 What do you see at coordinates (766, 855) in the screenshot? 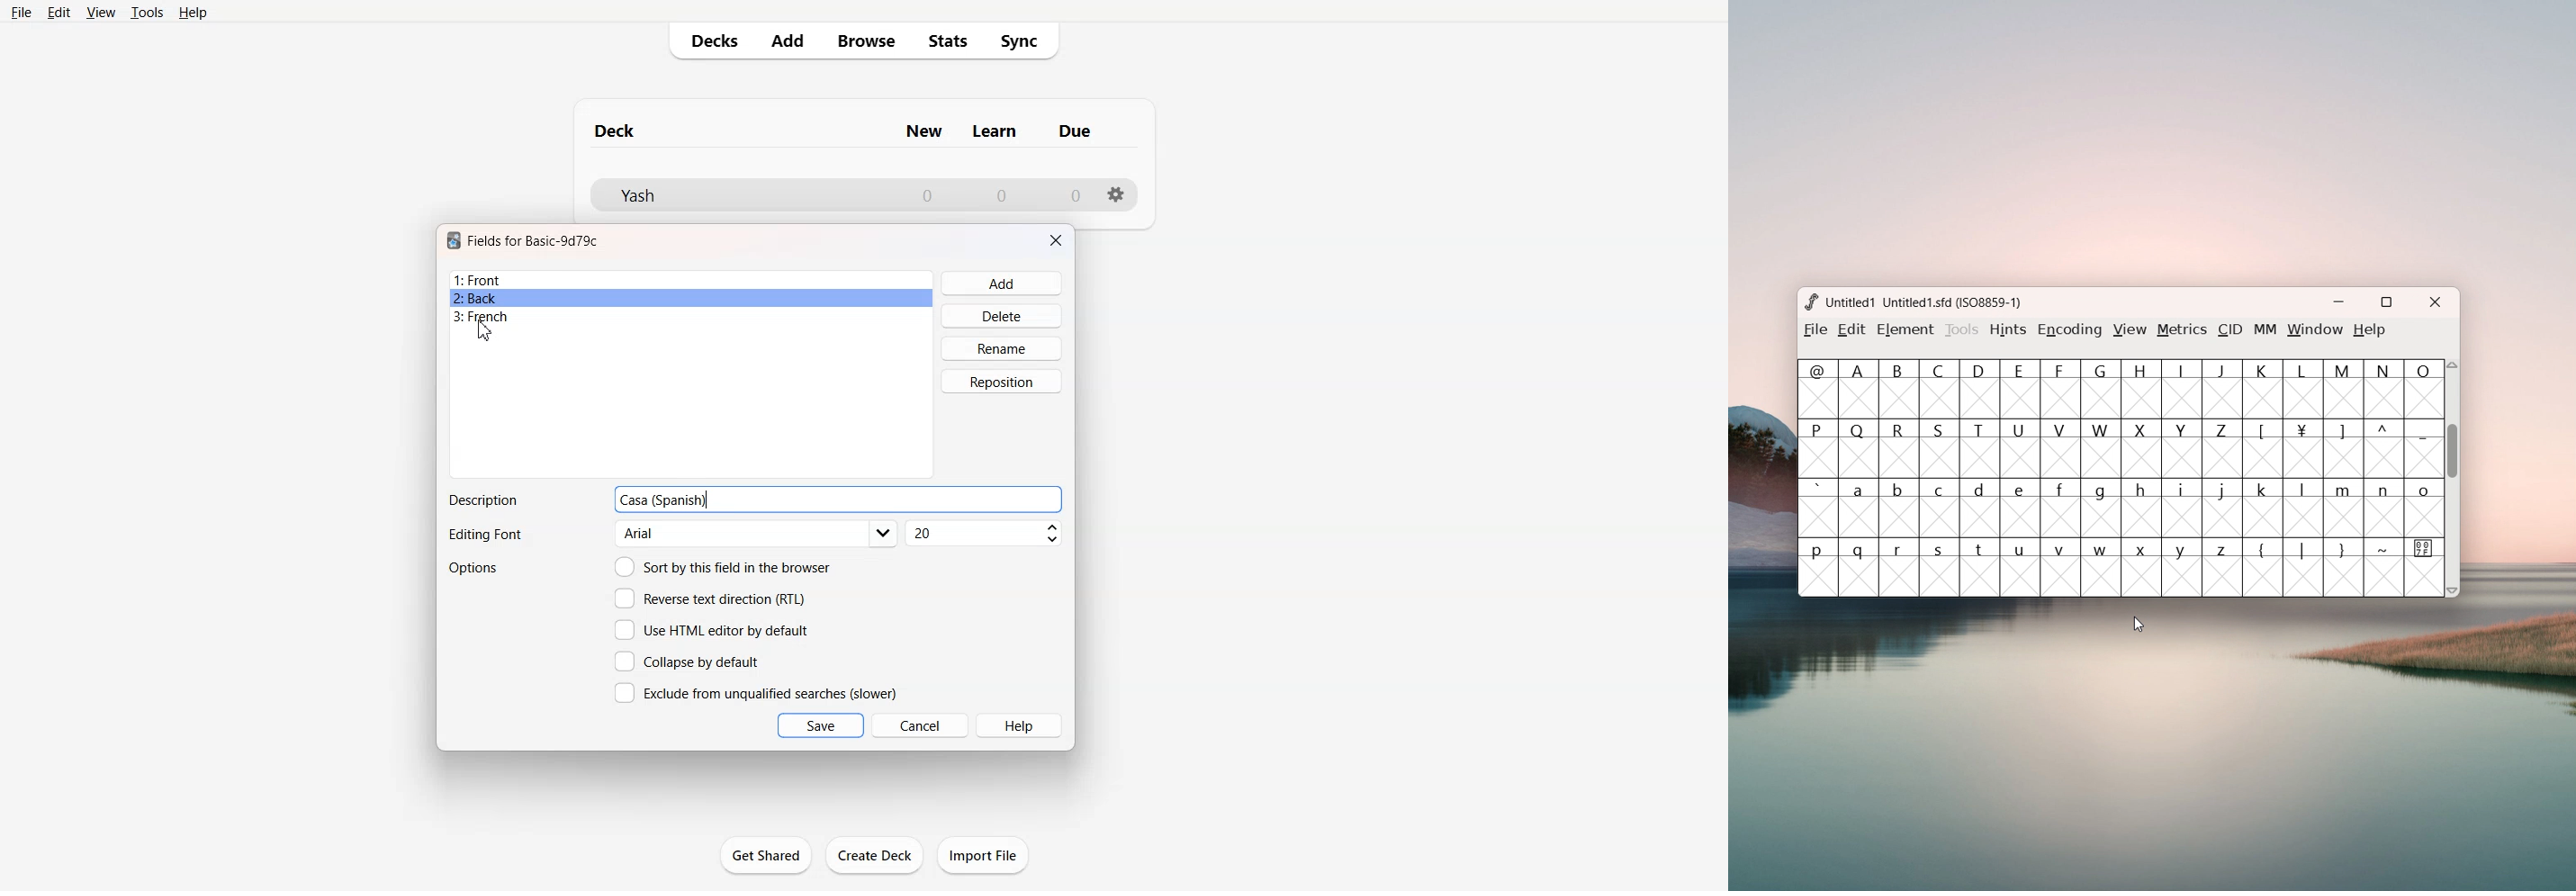
I see `Get Shared` at bounding box center [766, 855].